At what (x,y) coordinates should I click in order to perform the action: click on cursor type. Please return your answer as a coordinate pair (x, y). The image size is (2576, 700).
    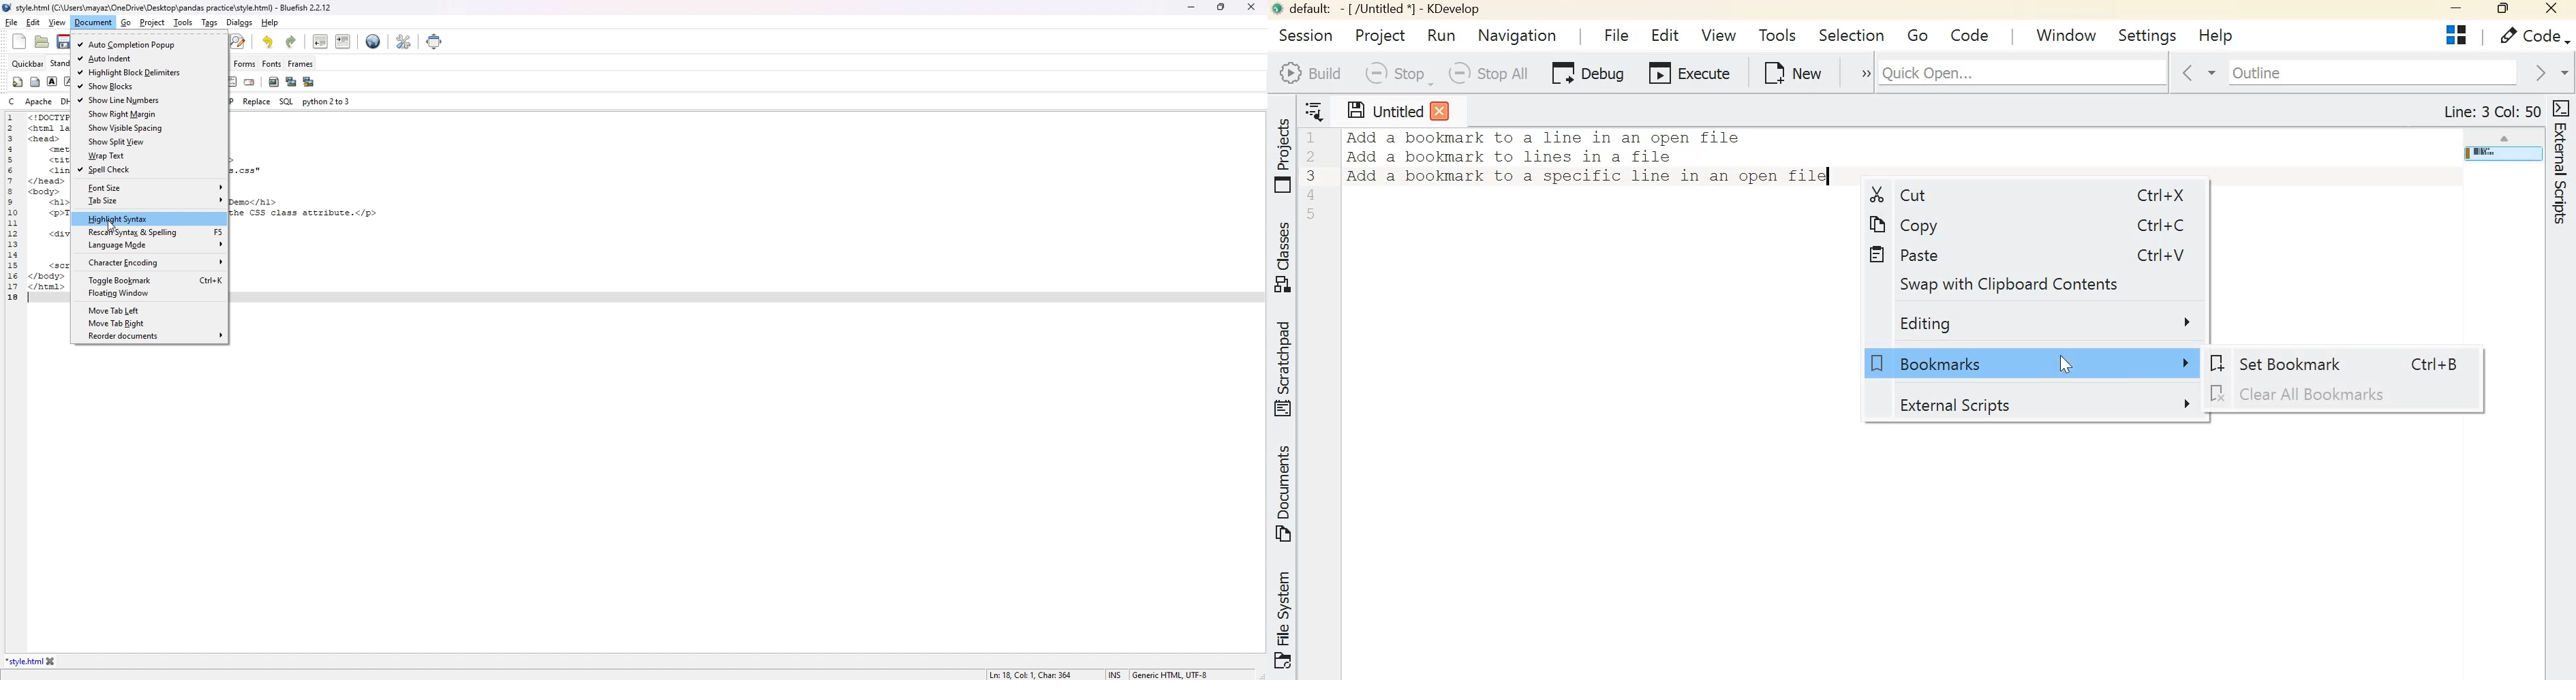
    Looking at the image, I should click on (1115, 673).